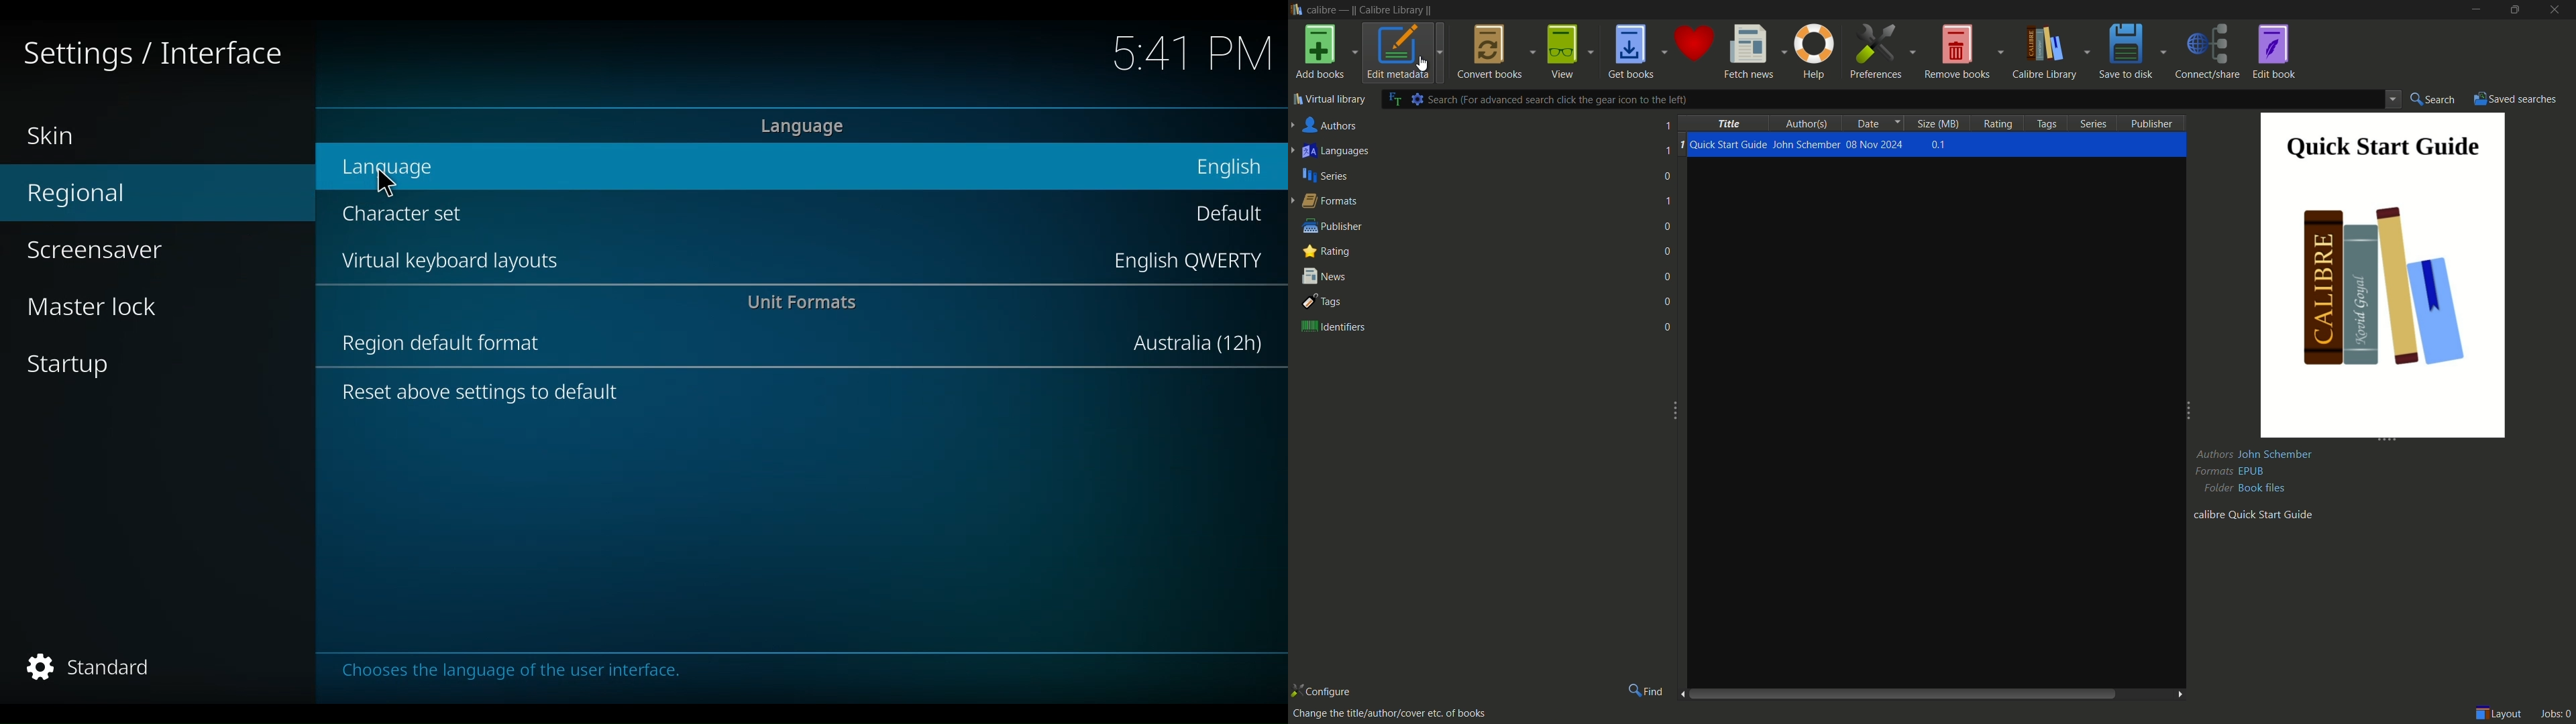  Describe the element at coordinates (1406, 52) in the screenshot. I see `edit metadata` at that location.